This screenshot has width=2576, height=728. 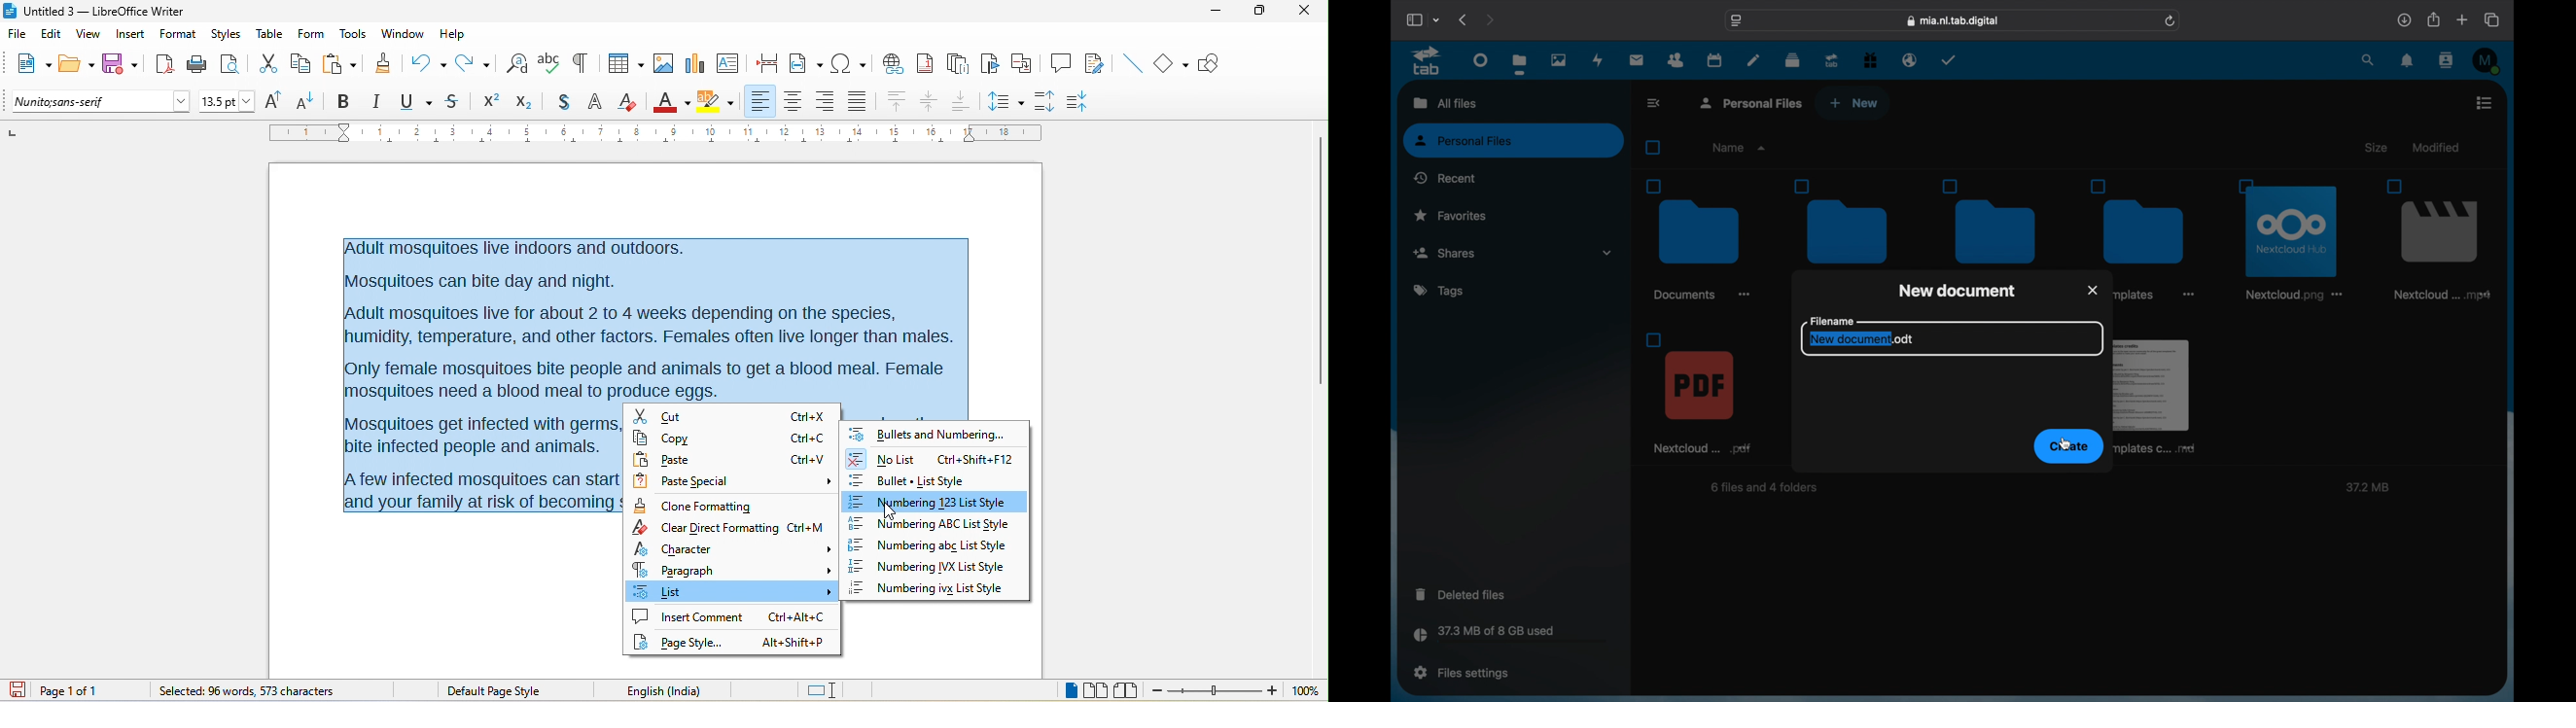 What do you see at coordinates (826, 102) in the screenshot?
I see `align right` at bounding box center [826, 102].